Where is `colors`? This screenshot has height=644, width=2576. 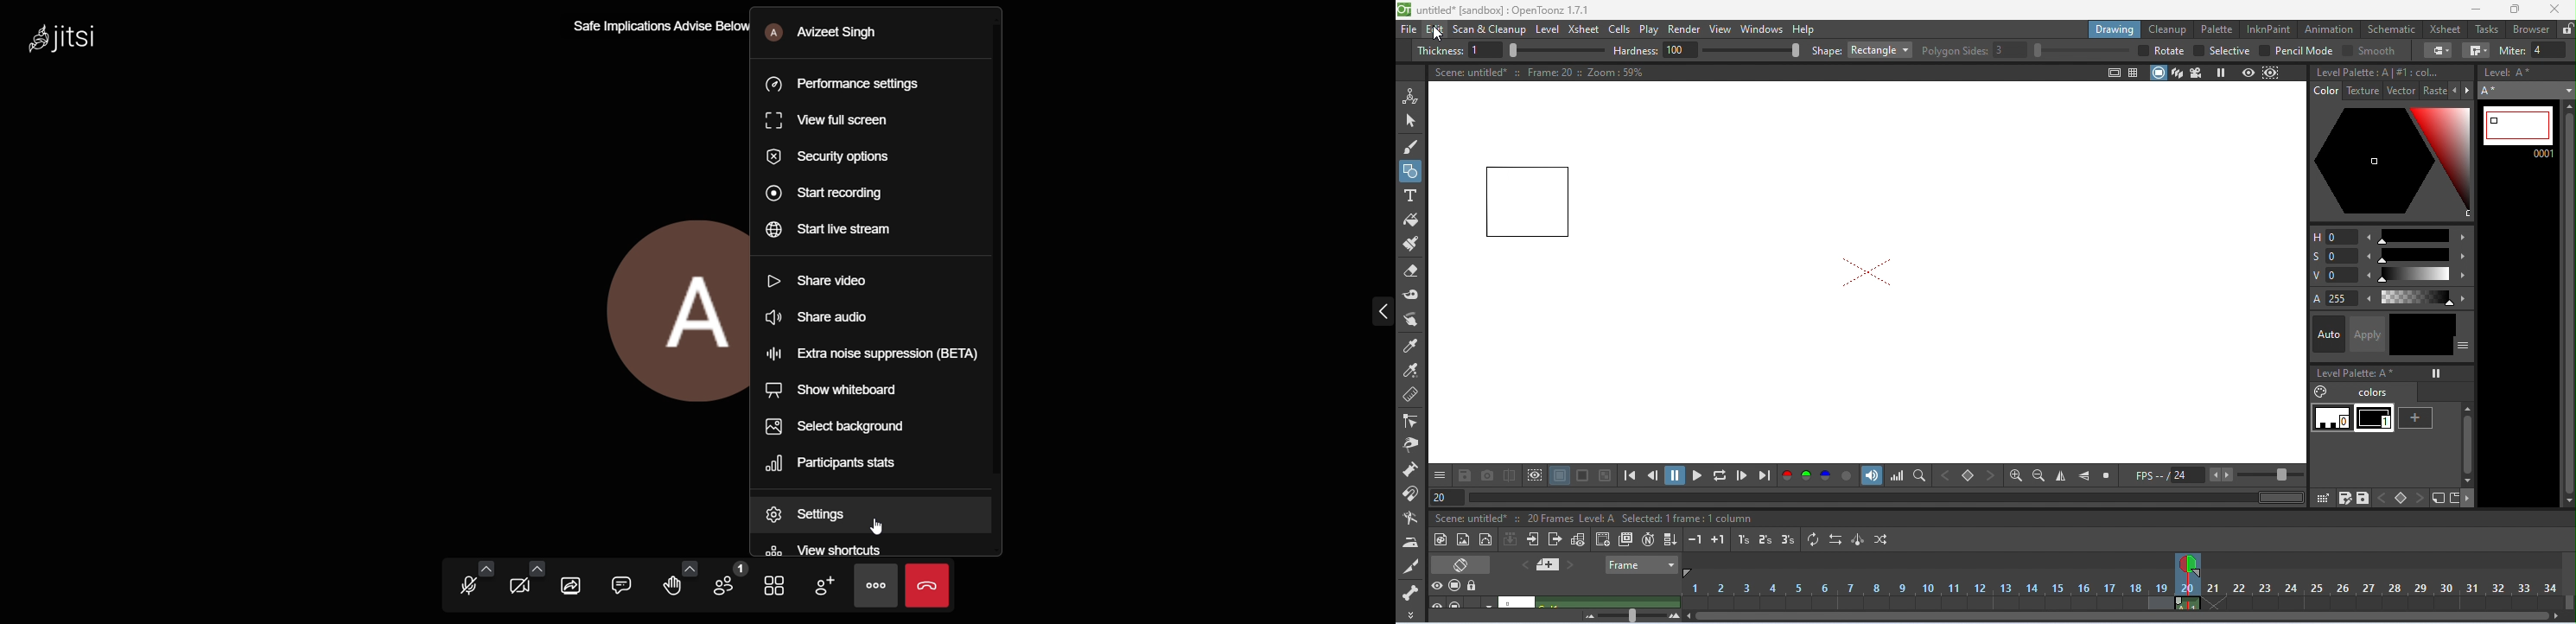 colors is located at coordinates (2354, 392).